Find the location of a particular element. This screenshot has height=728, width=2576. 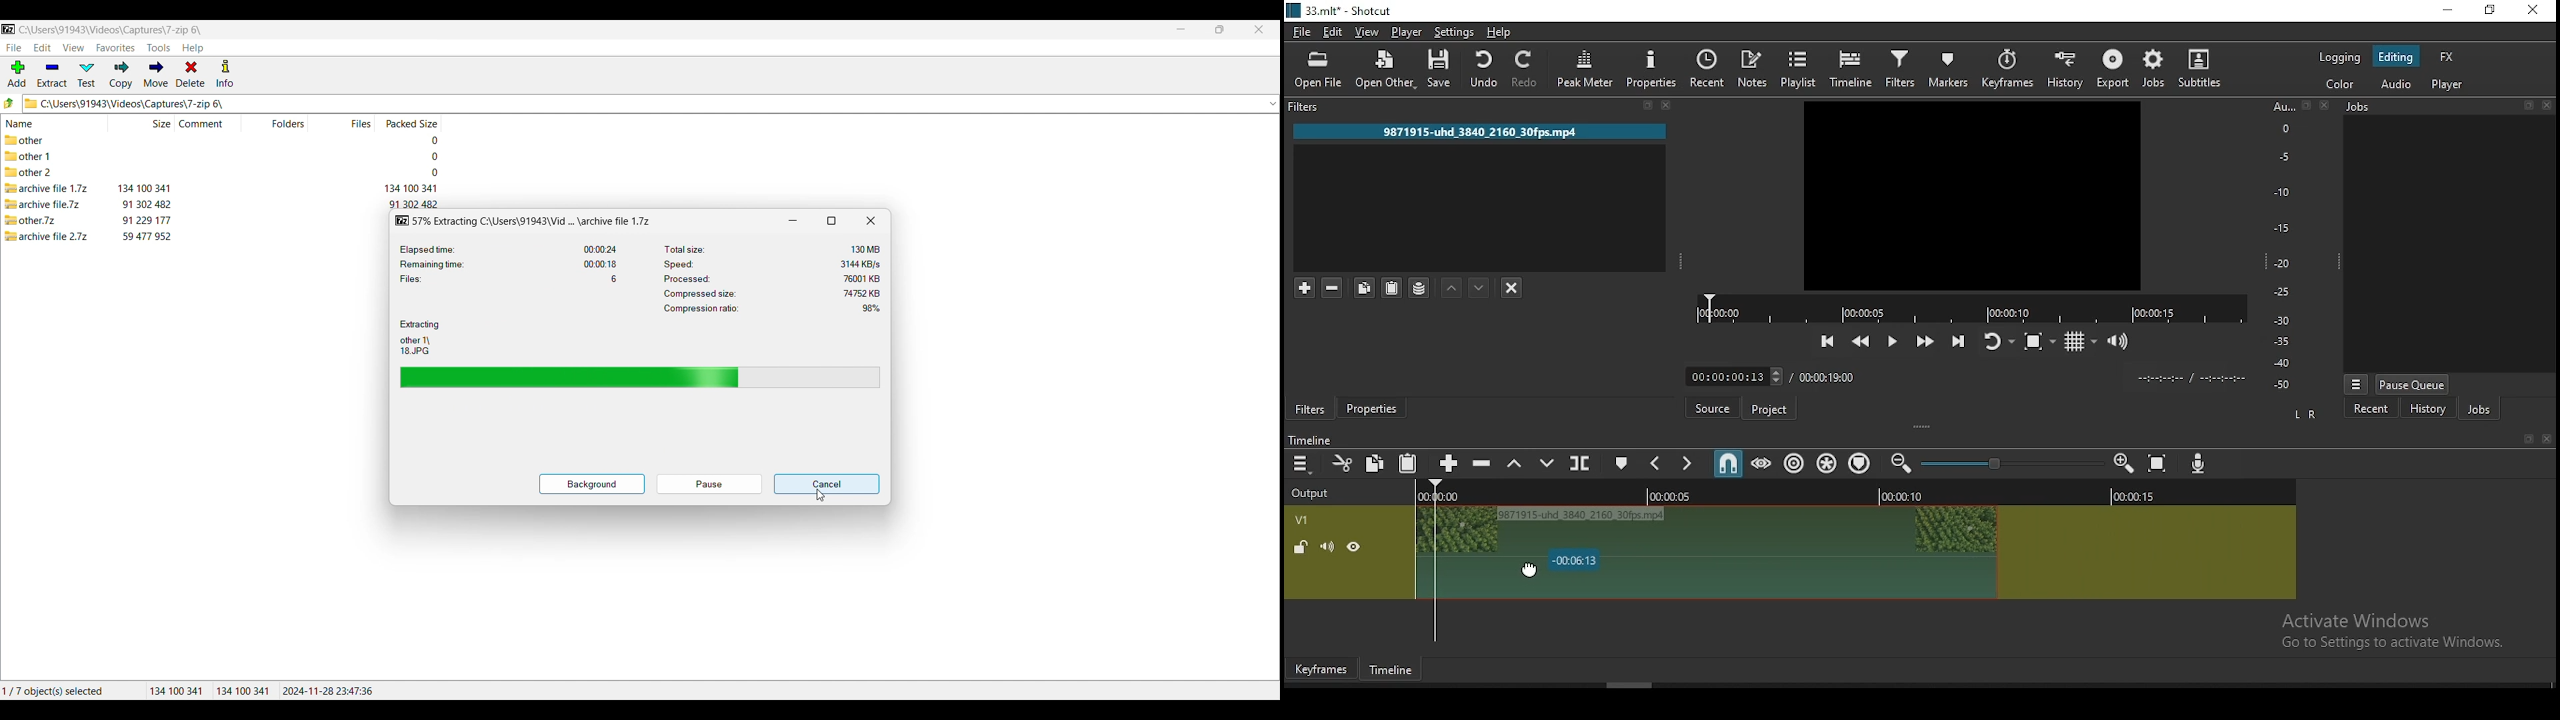

Show window in a smaller tab is located at coordinates (832, 221).